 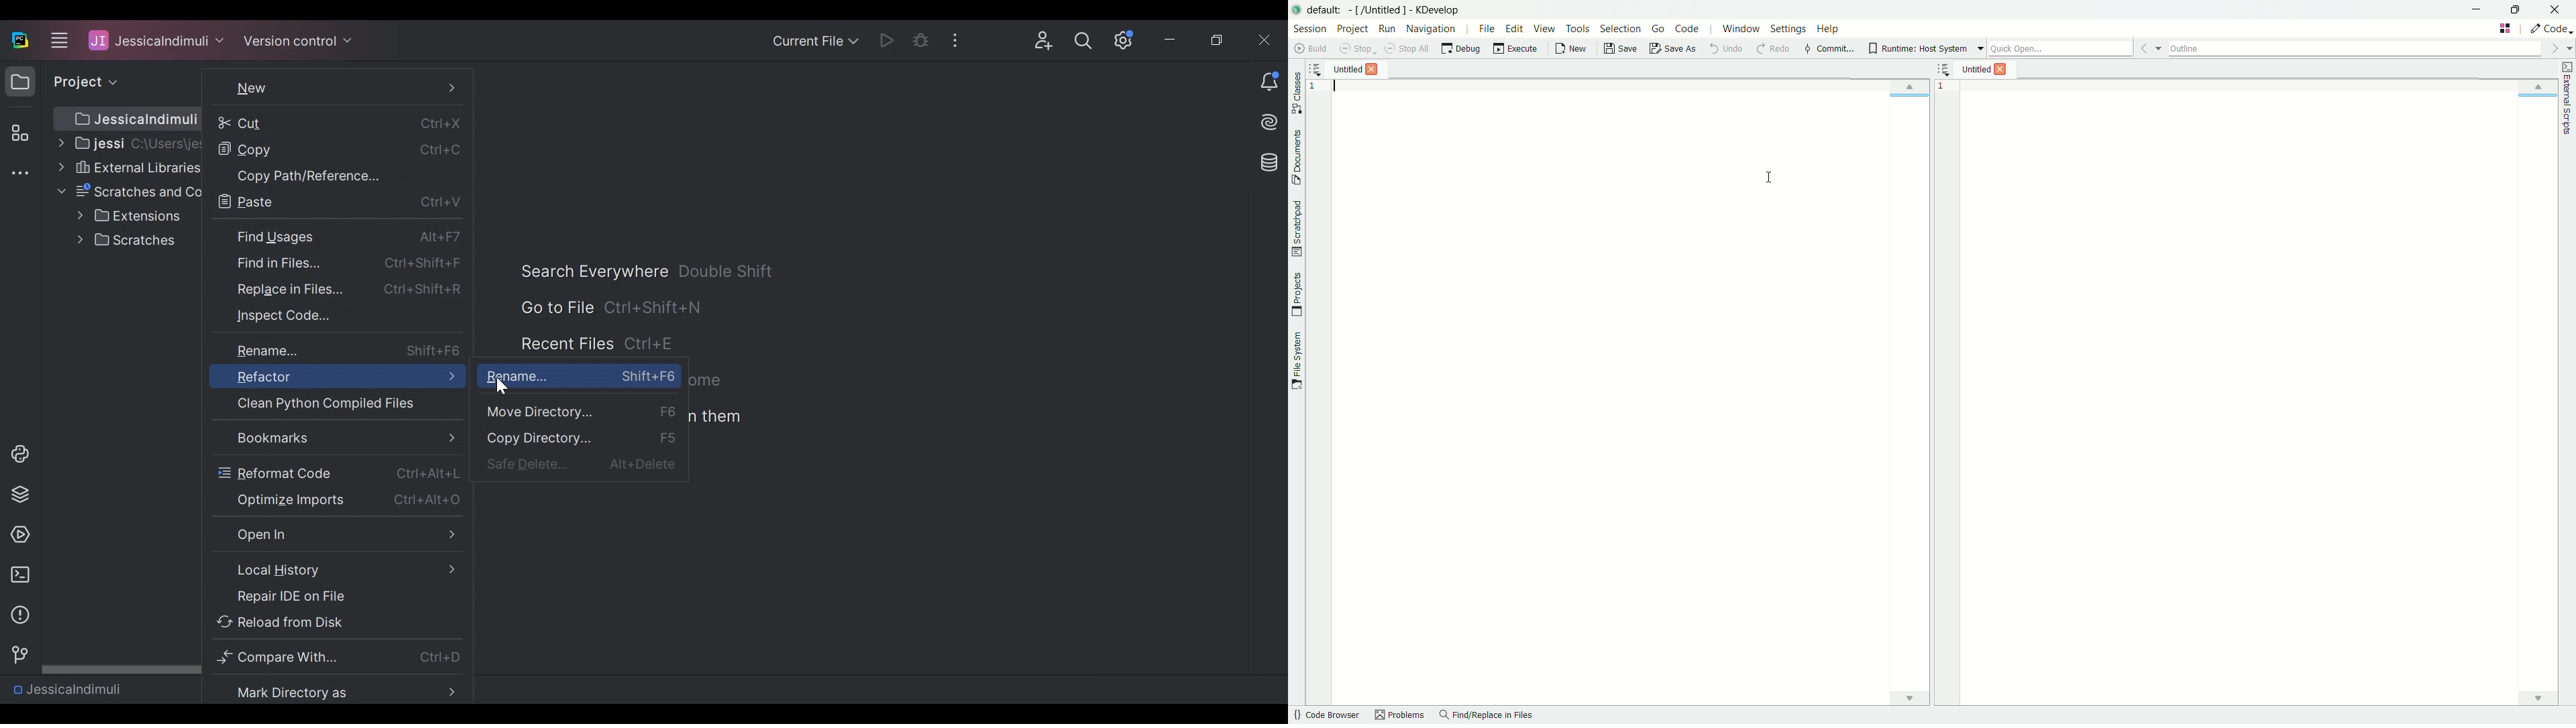 What do you see at coordinates (583, 375) in the screenshot?
I see `Rename` at bounding box center [583, 375].